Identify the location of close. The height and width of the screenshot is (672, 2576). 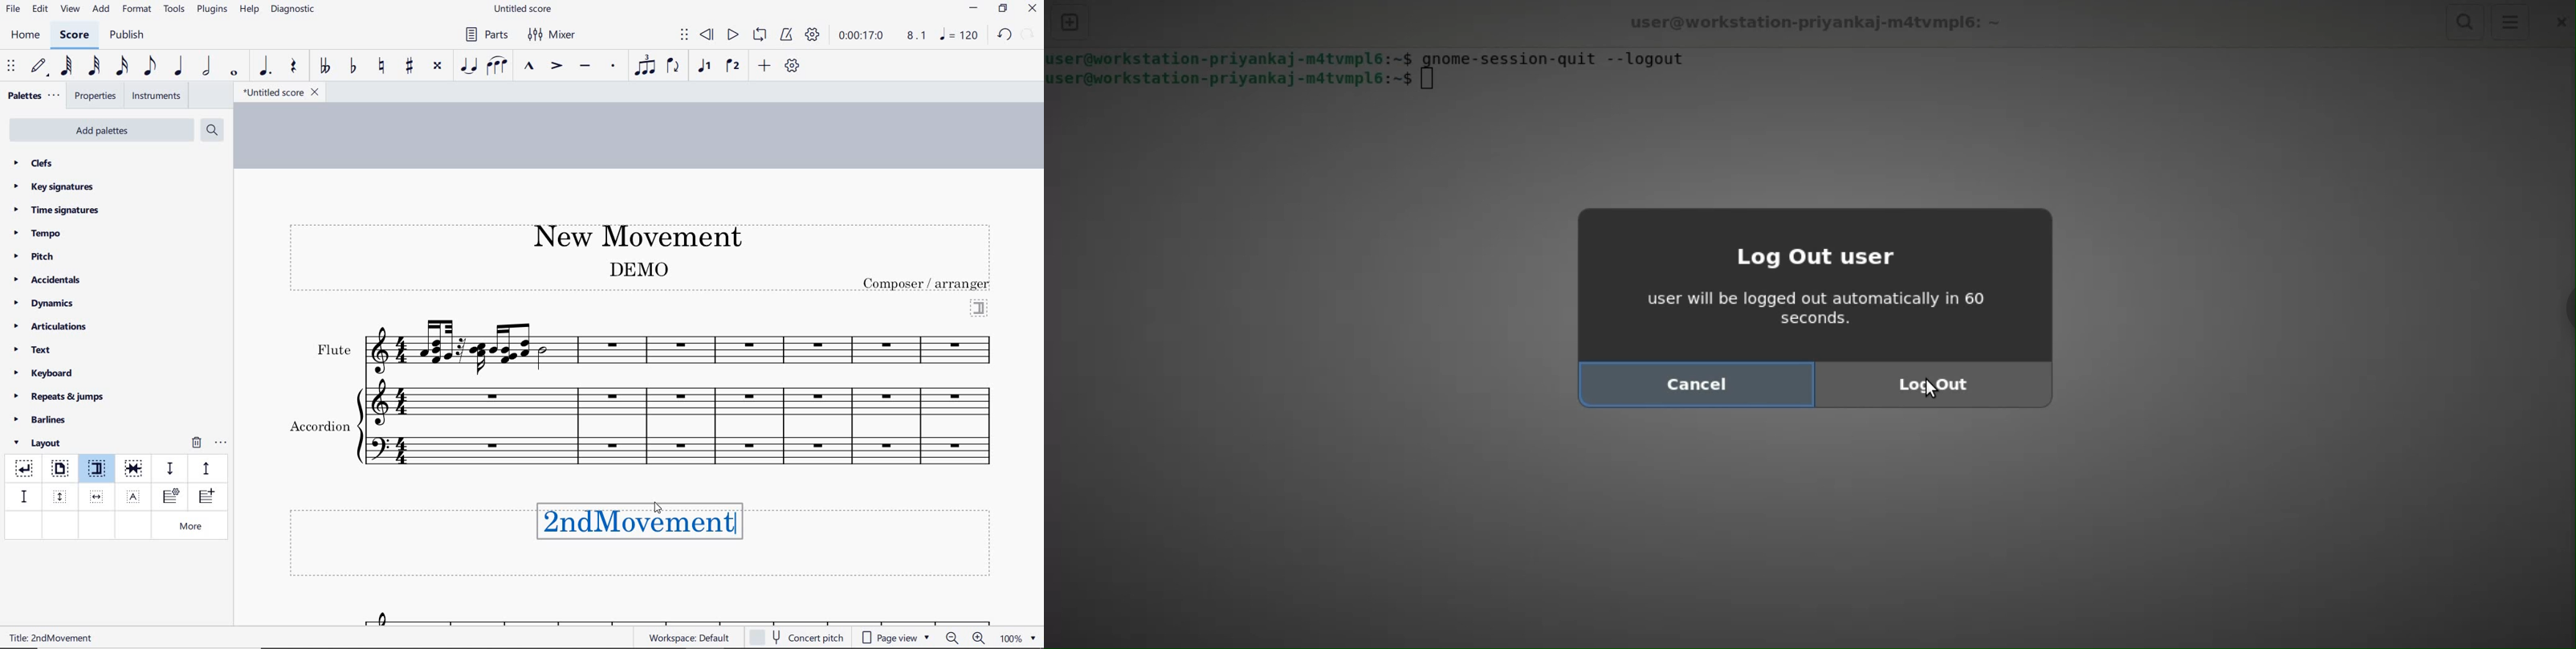
(1032, 10).